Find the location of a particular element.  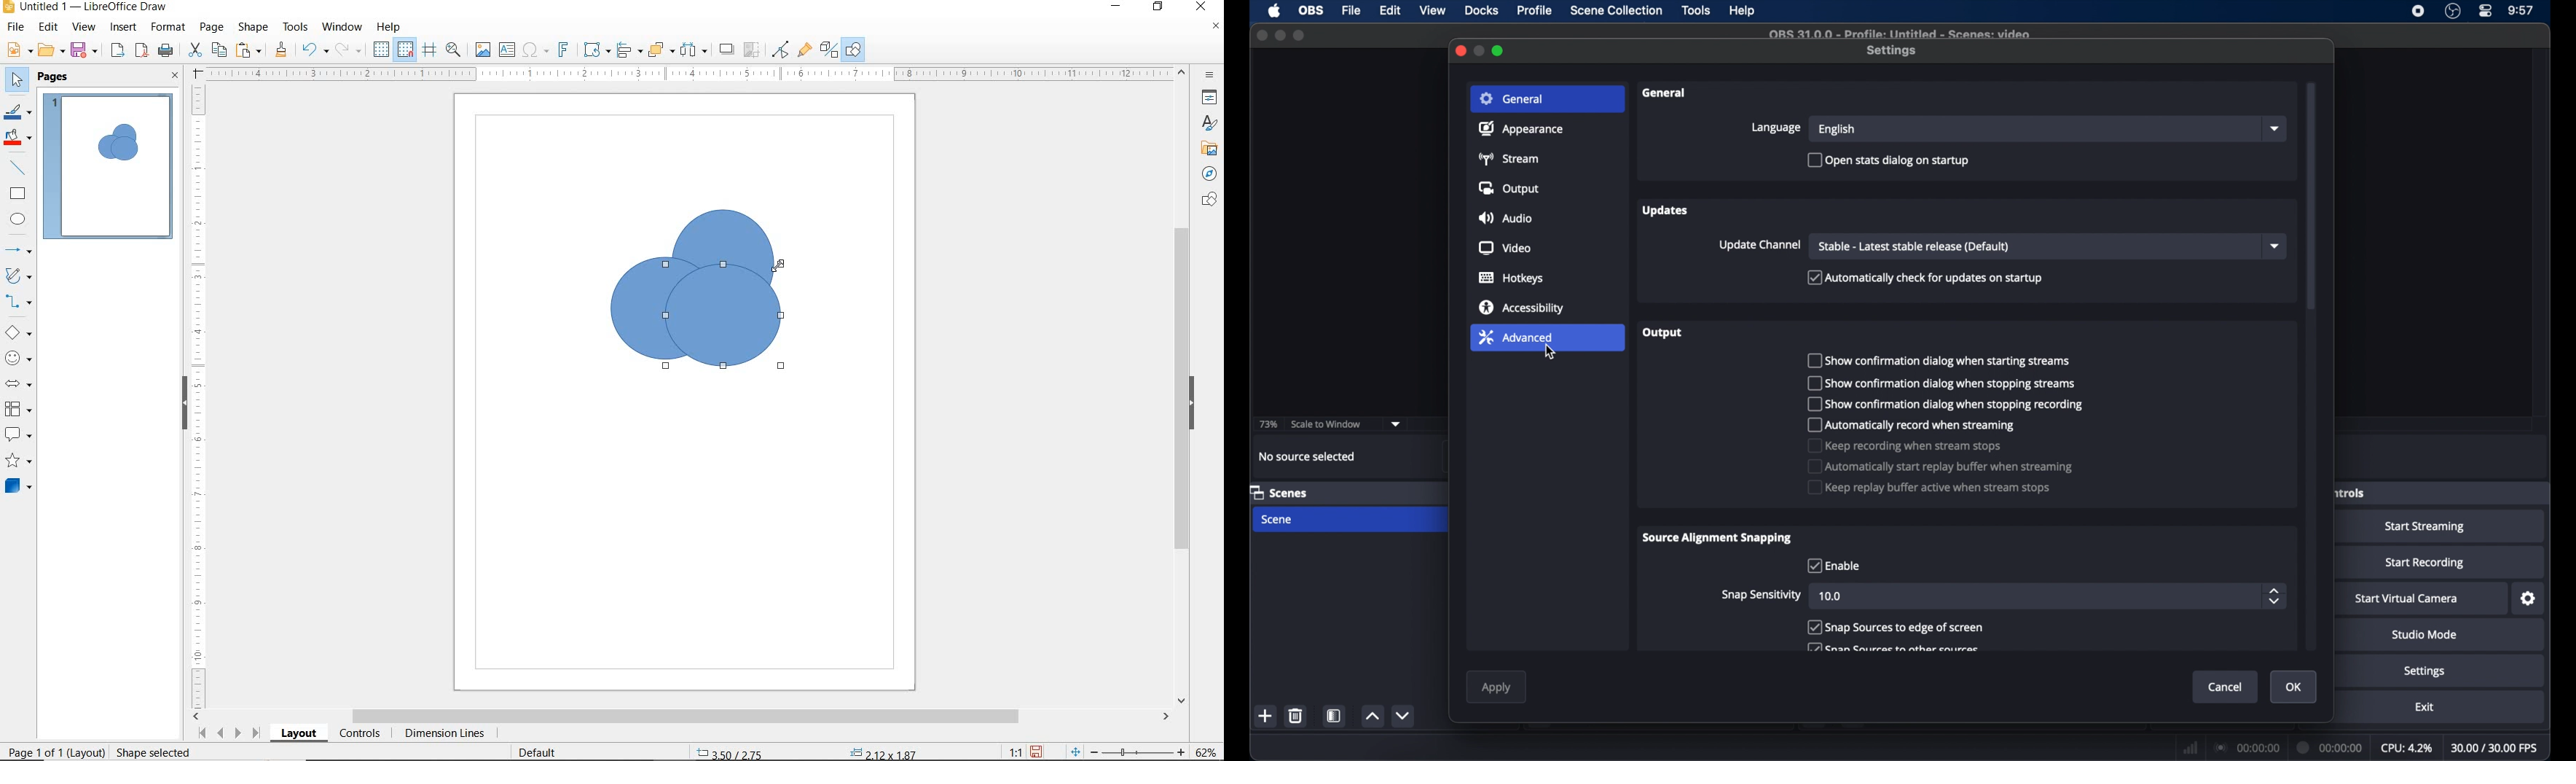

obscure label is located at coordinates (2351, 493).